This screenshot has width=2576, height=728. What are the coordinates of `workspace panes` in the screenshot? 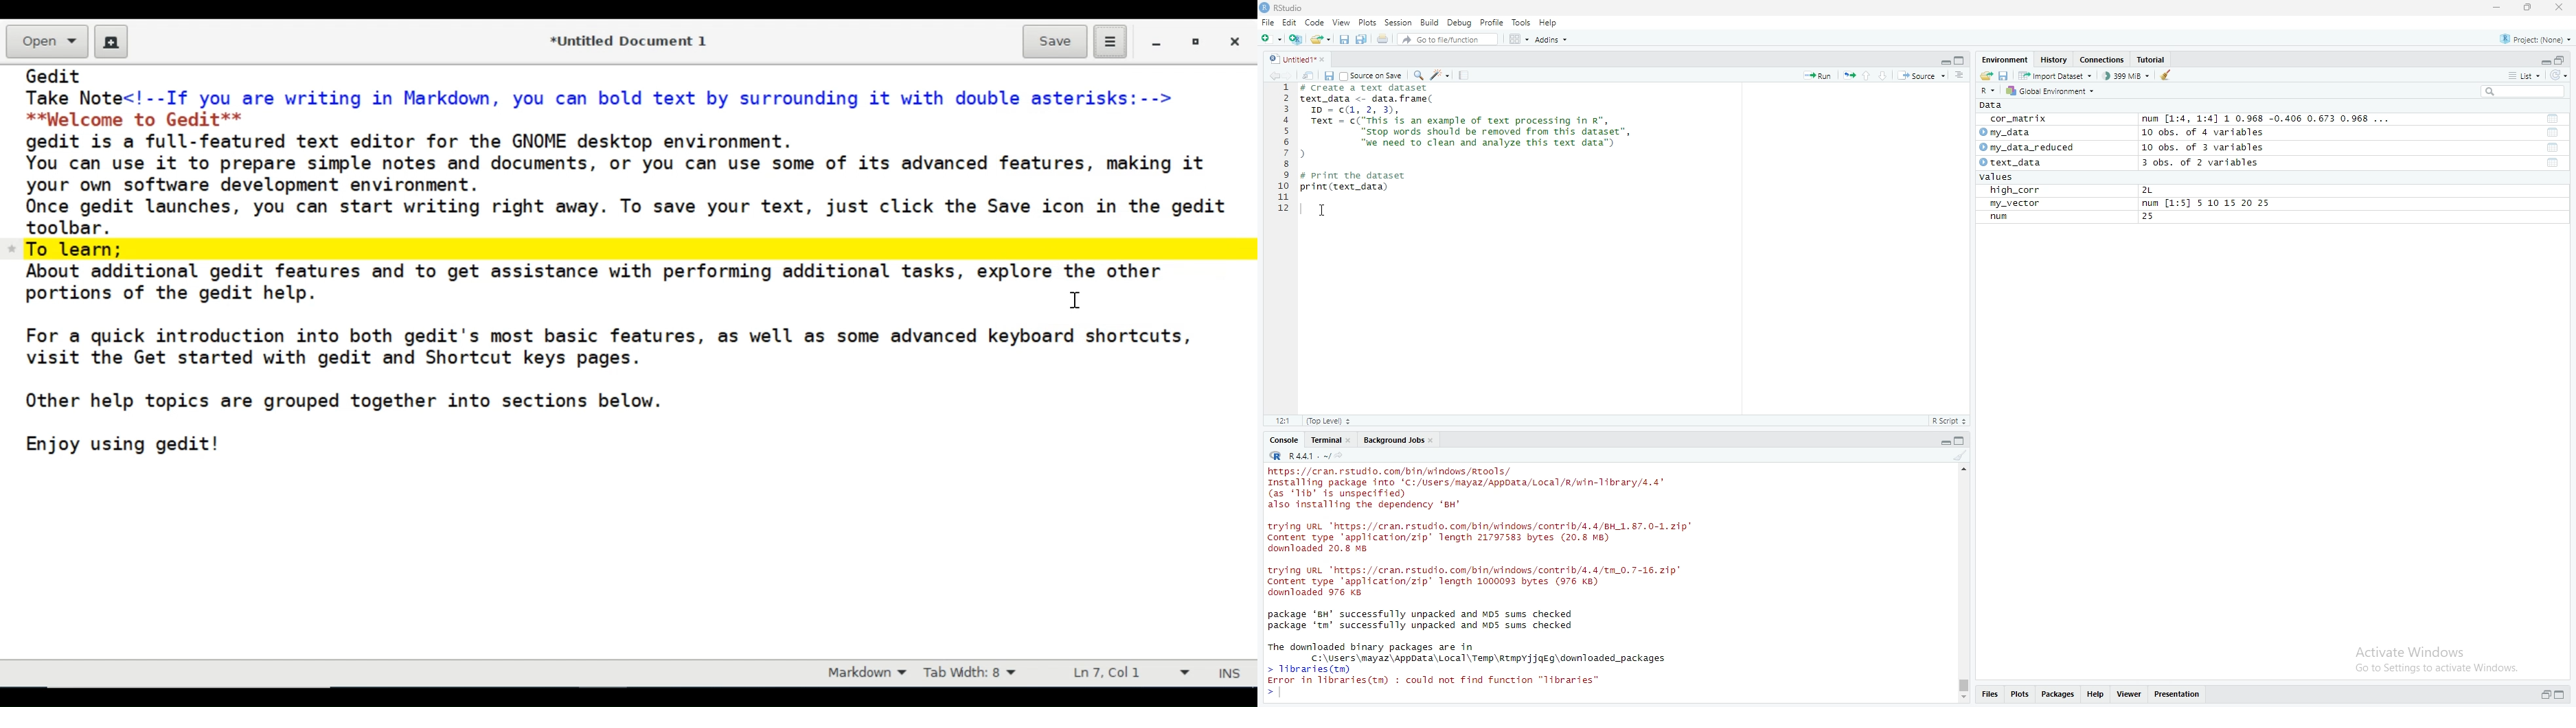 It's located at (1519, 40).